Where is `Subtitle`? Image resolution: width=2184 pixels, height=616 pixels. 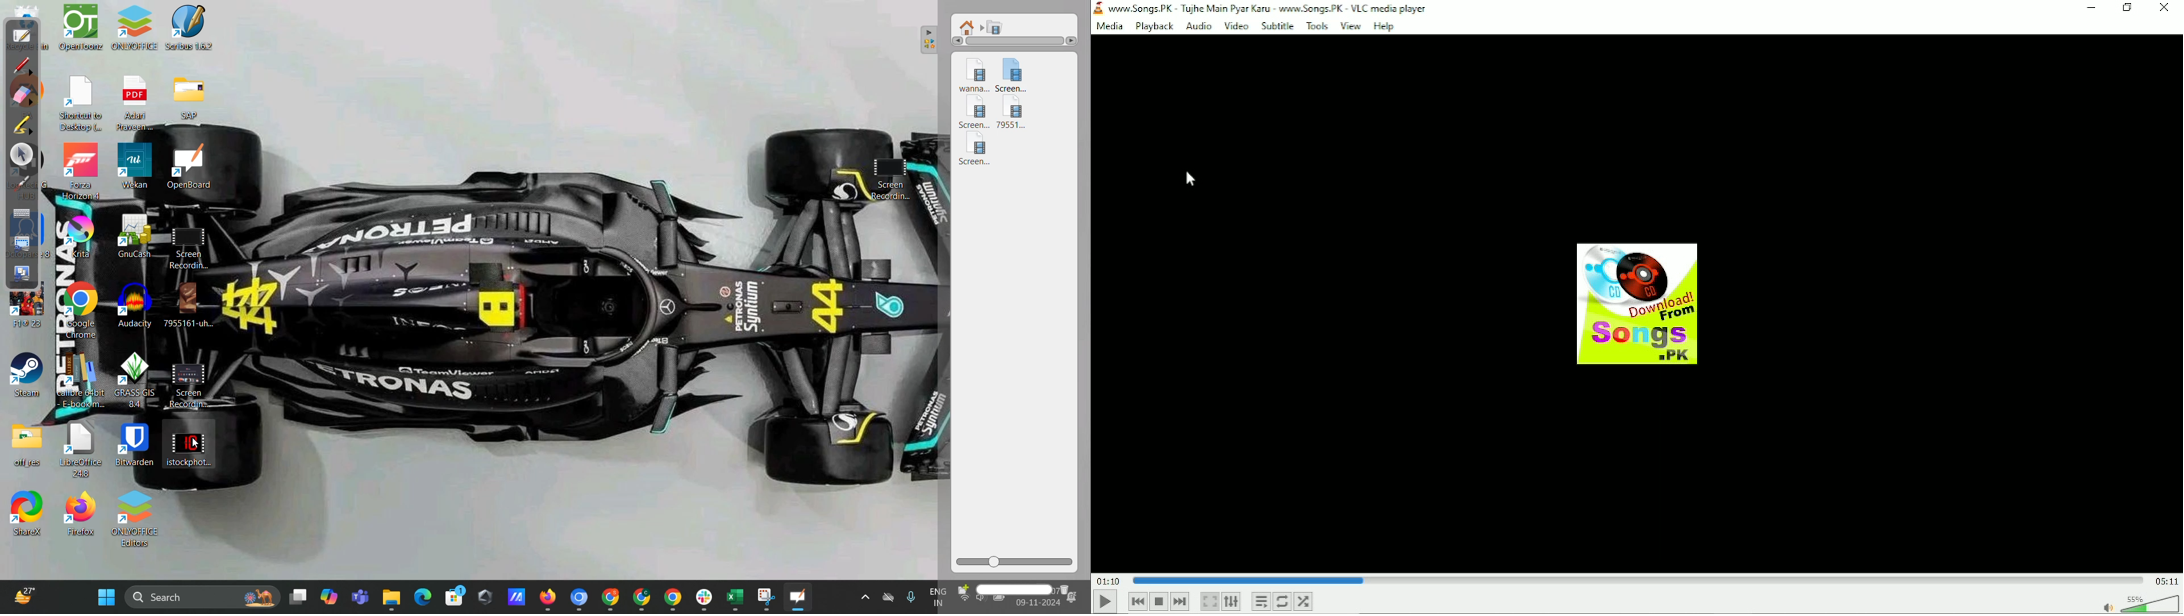
Subtitle is located at coordinates (1277, 27).